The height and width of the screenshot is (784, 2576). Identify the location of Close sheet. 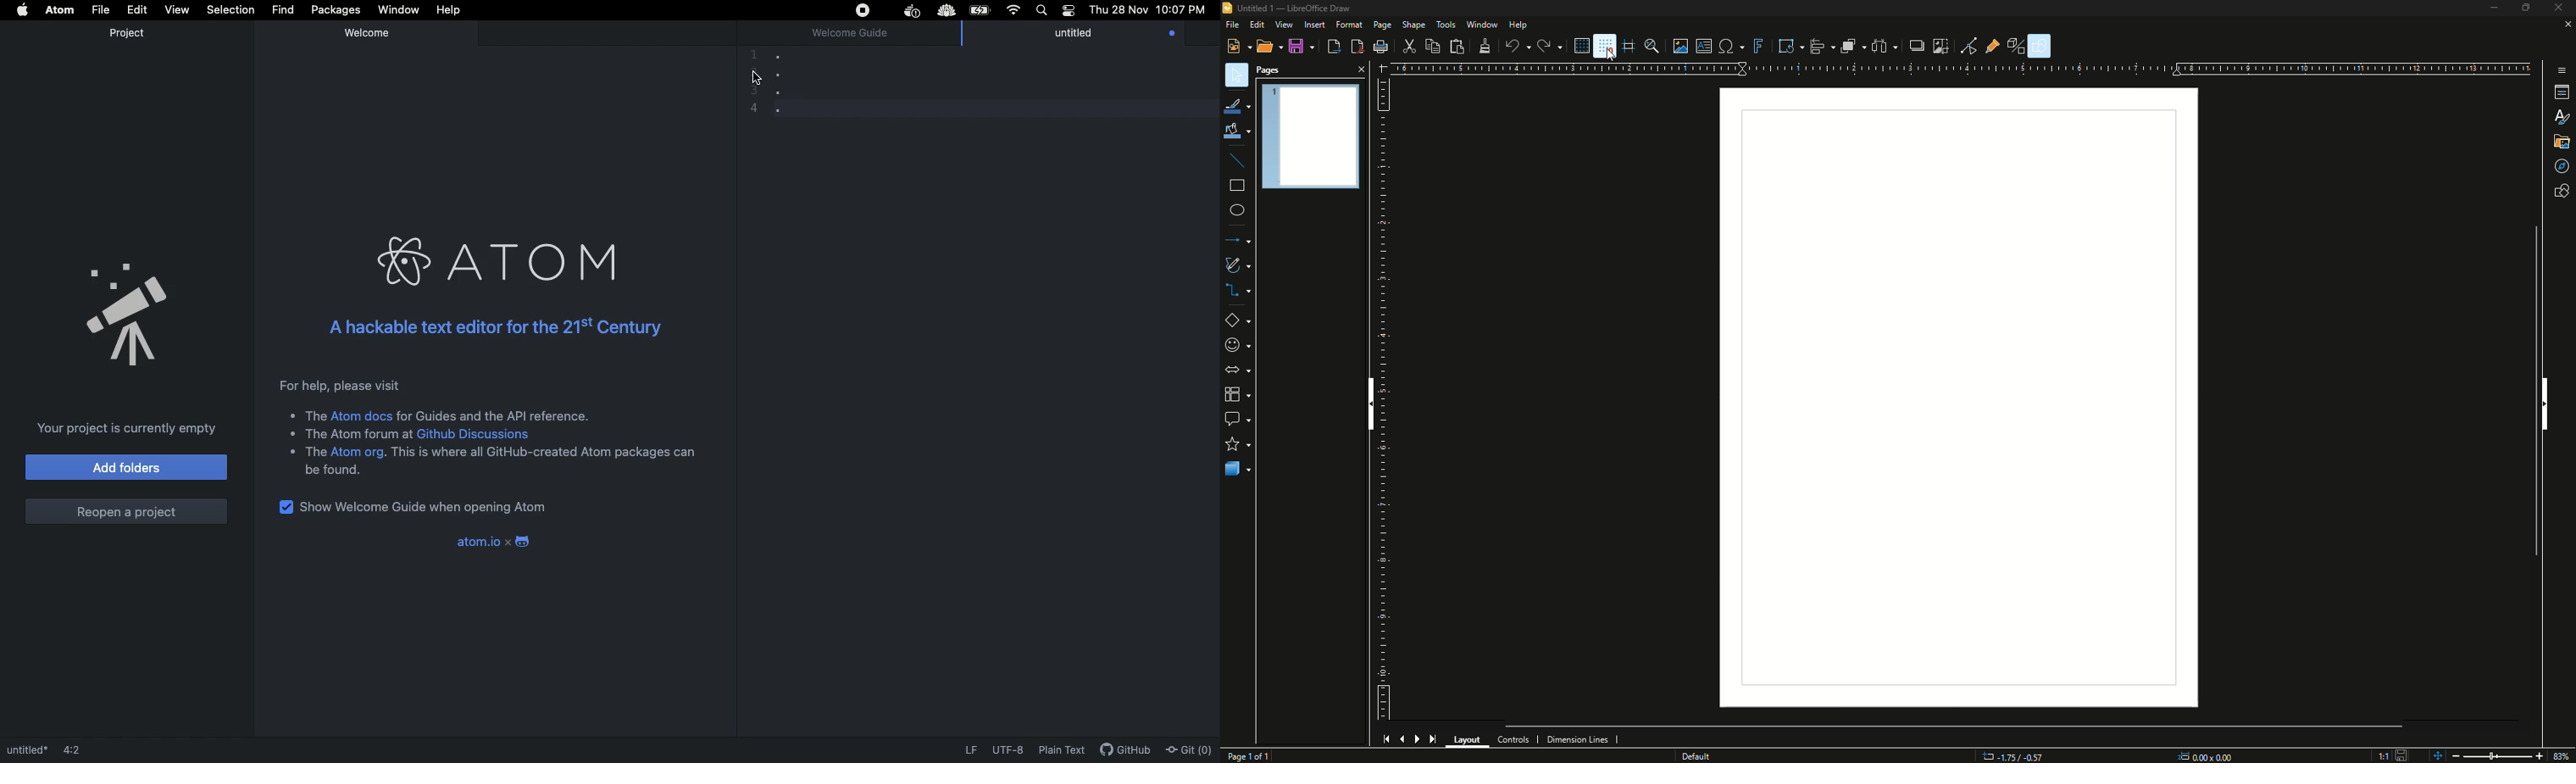
(2562, 28).